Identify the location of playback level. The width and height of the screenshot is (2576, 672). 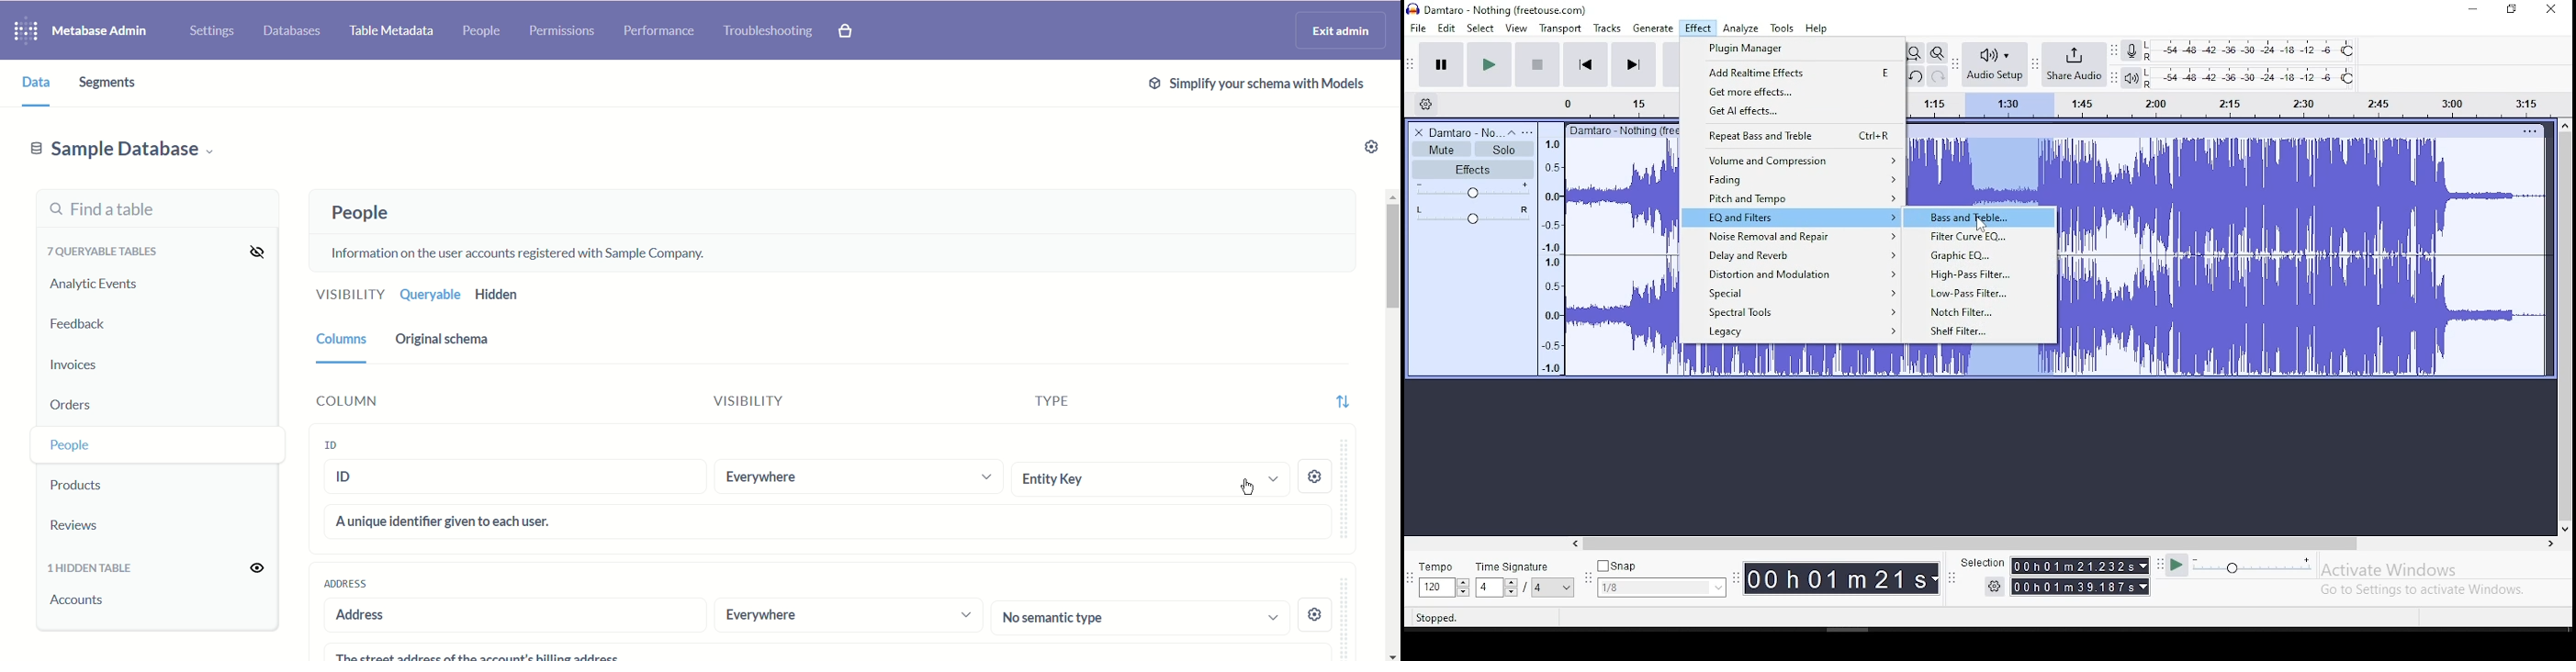
(2251, 78).